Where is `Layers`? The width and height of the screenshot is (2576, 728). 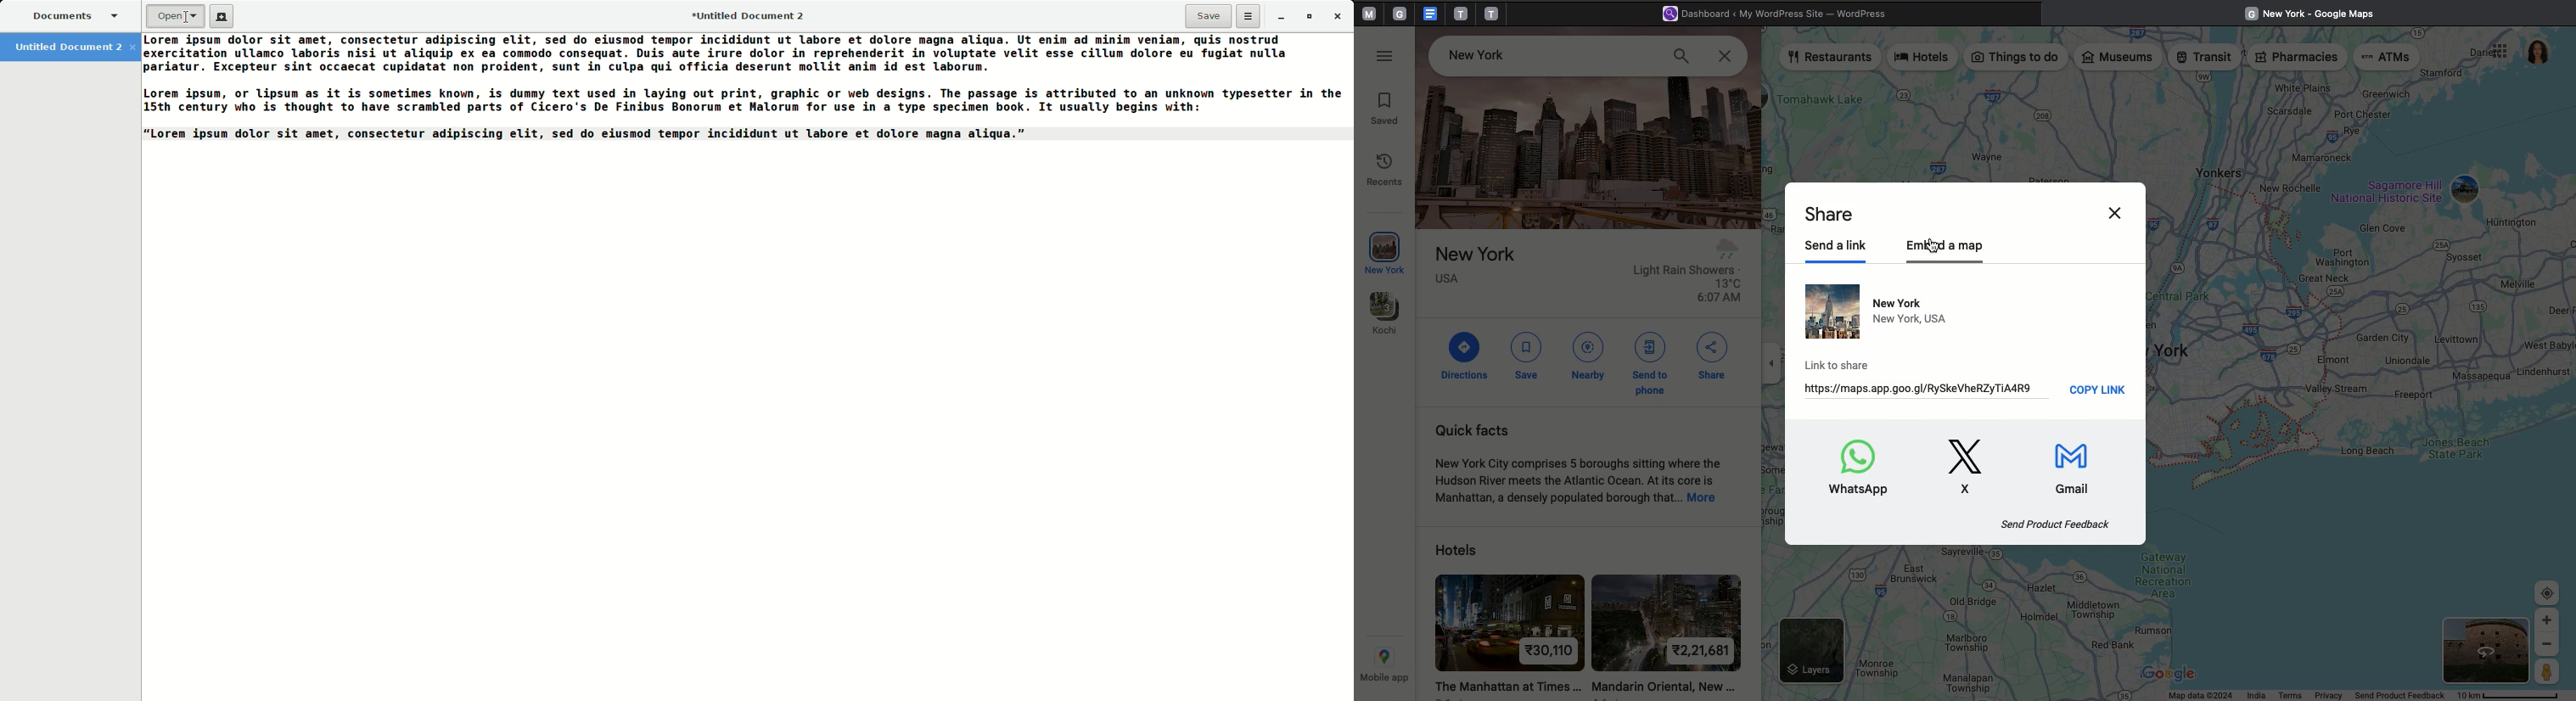
Layers is located at coordinates (1810, 649).